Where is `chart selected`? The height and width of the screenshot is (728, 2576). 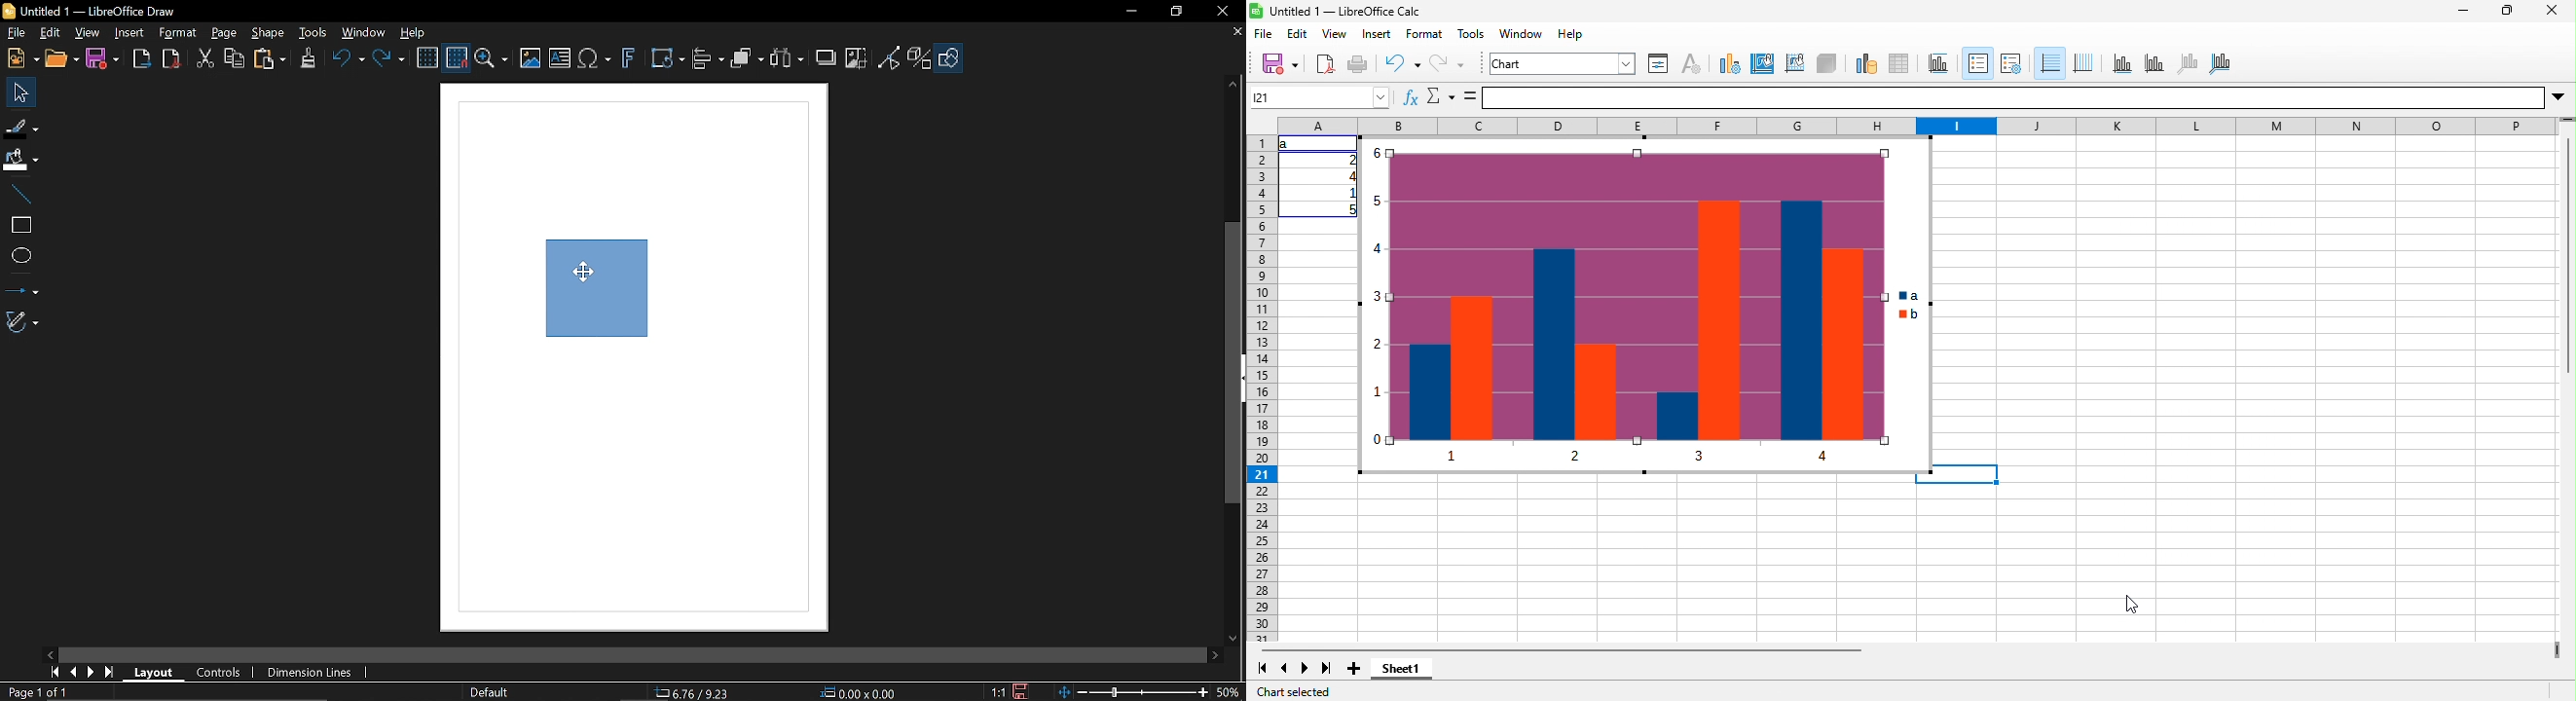 chart selected is located at coordinates (1293, 692).